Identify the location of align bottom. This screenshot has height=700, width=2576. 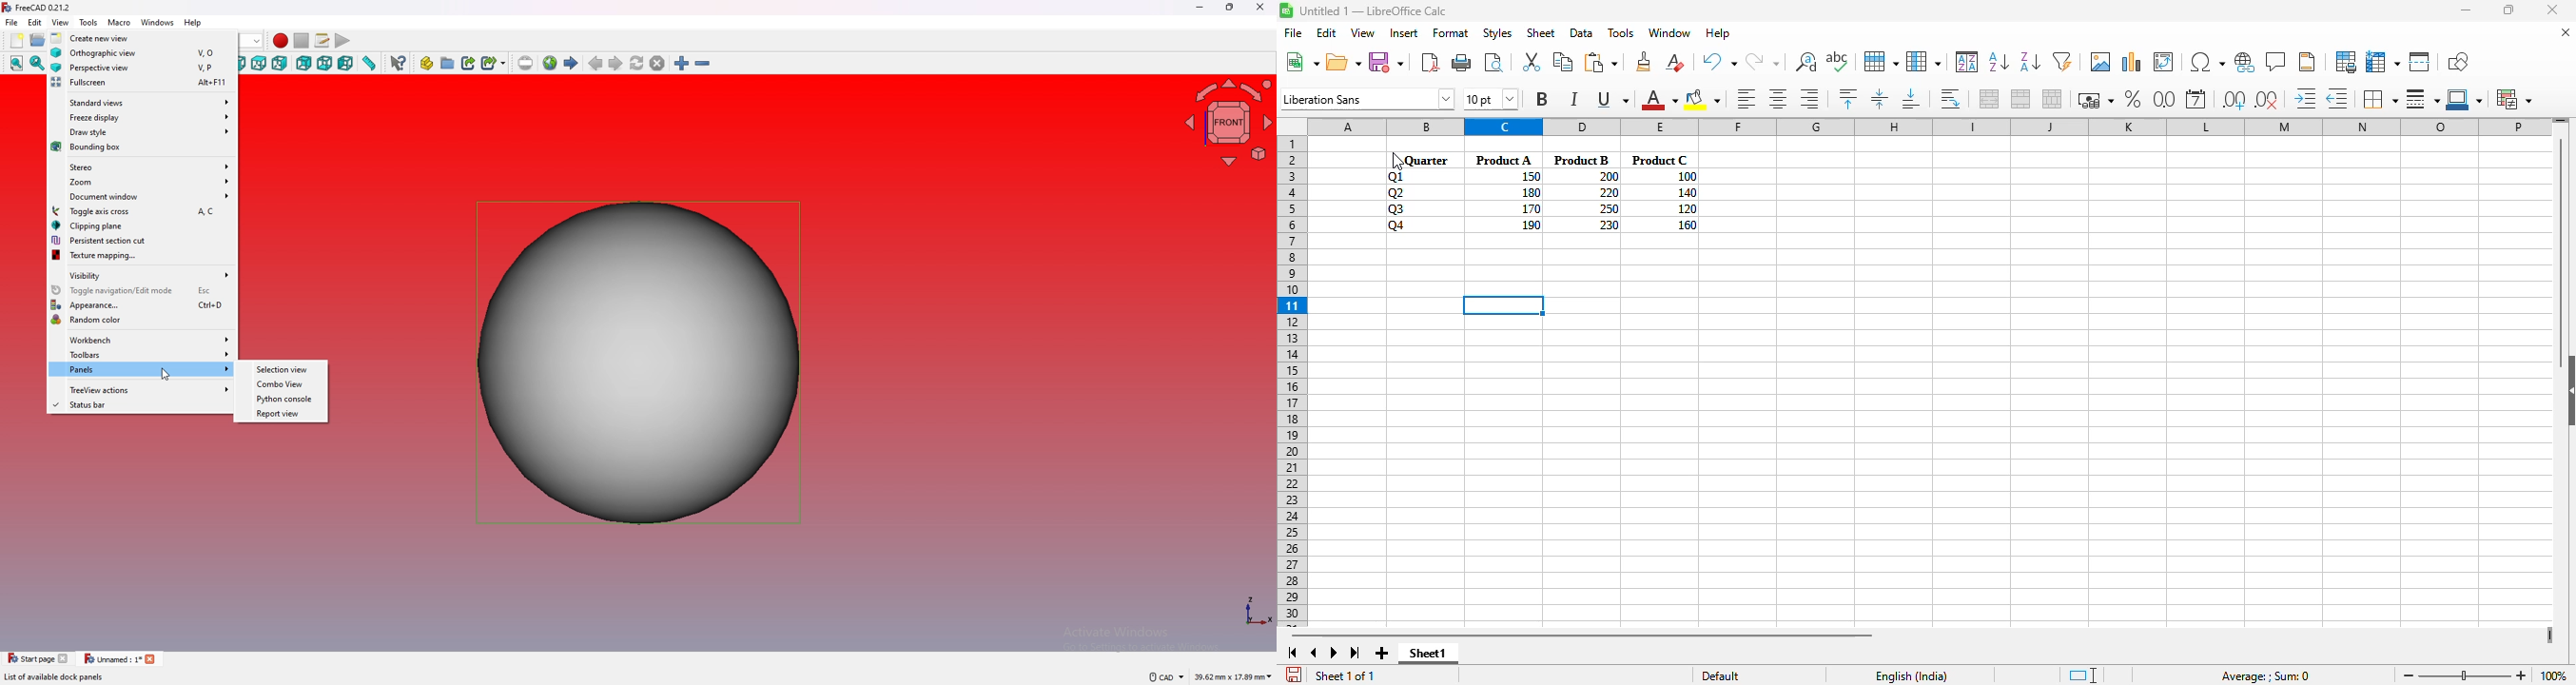
(1912, 99).